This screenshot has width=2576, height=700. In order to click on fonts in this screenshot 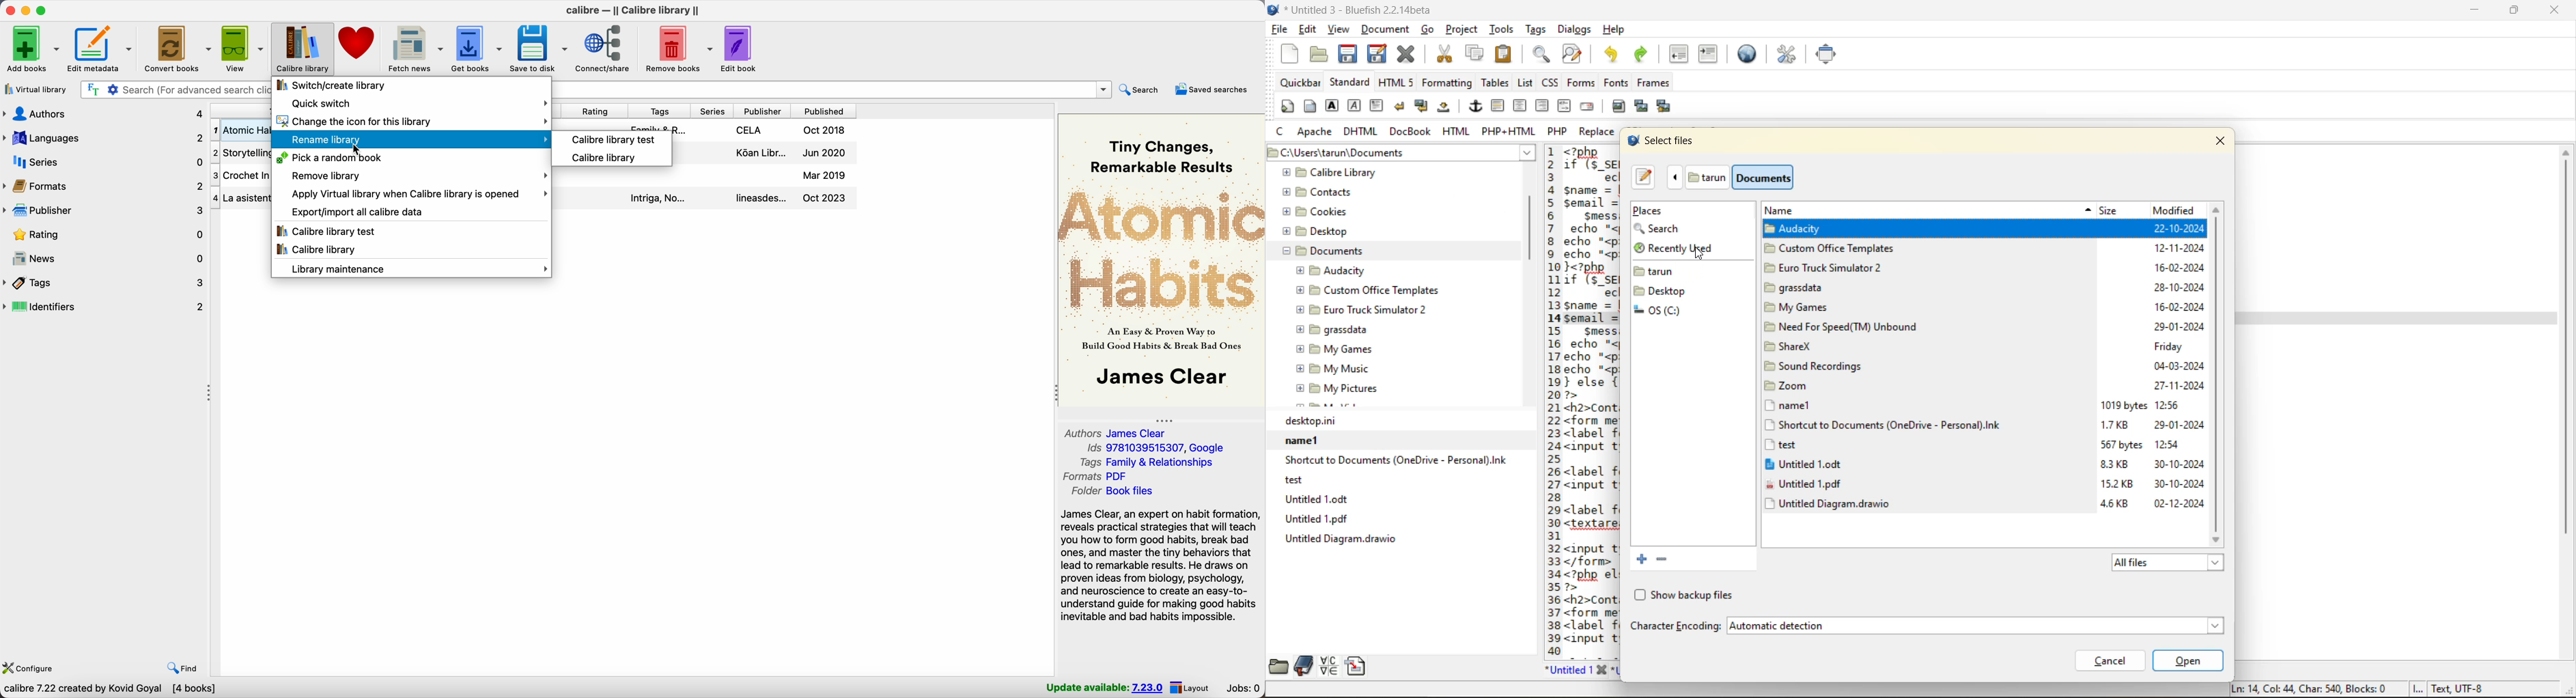, I will do `click(1613, 84)`.